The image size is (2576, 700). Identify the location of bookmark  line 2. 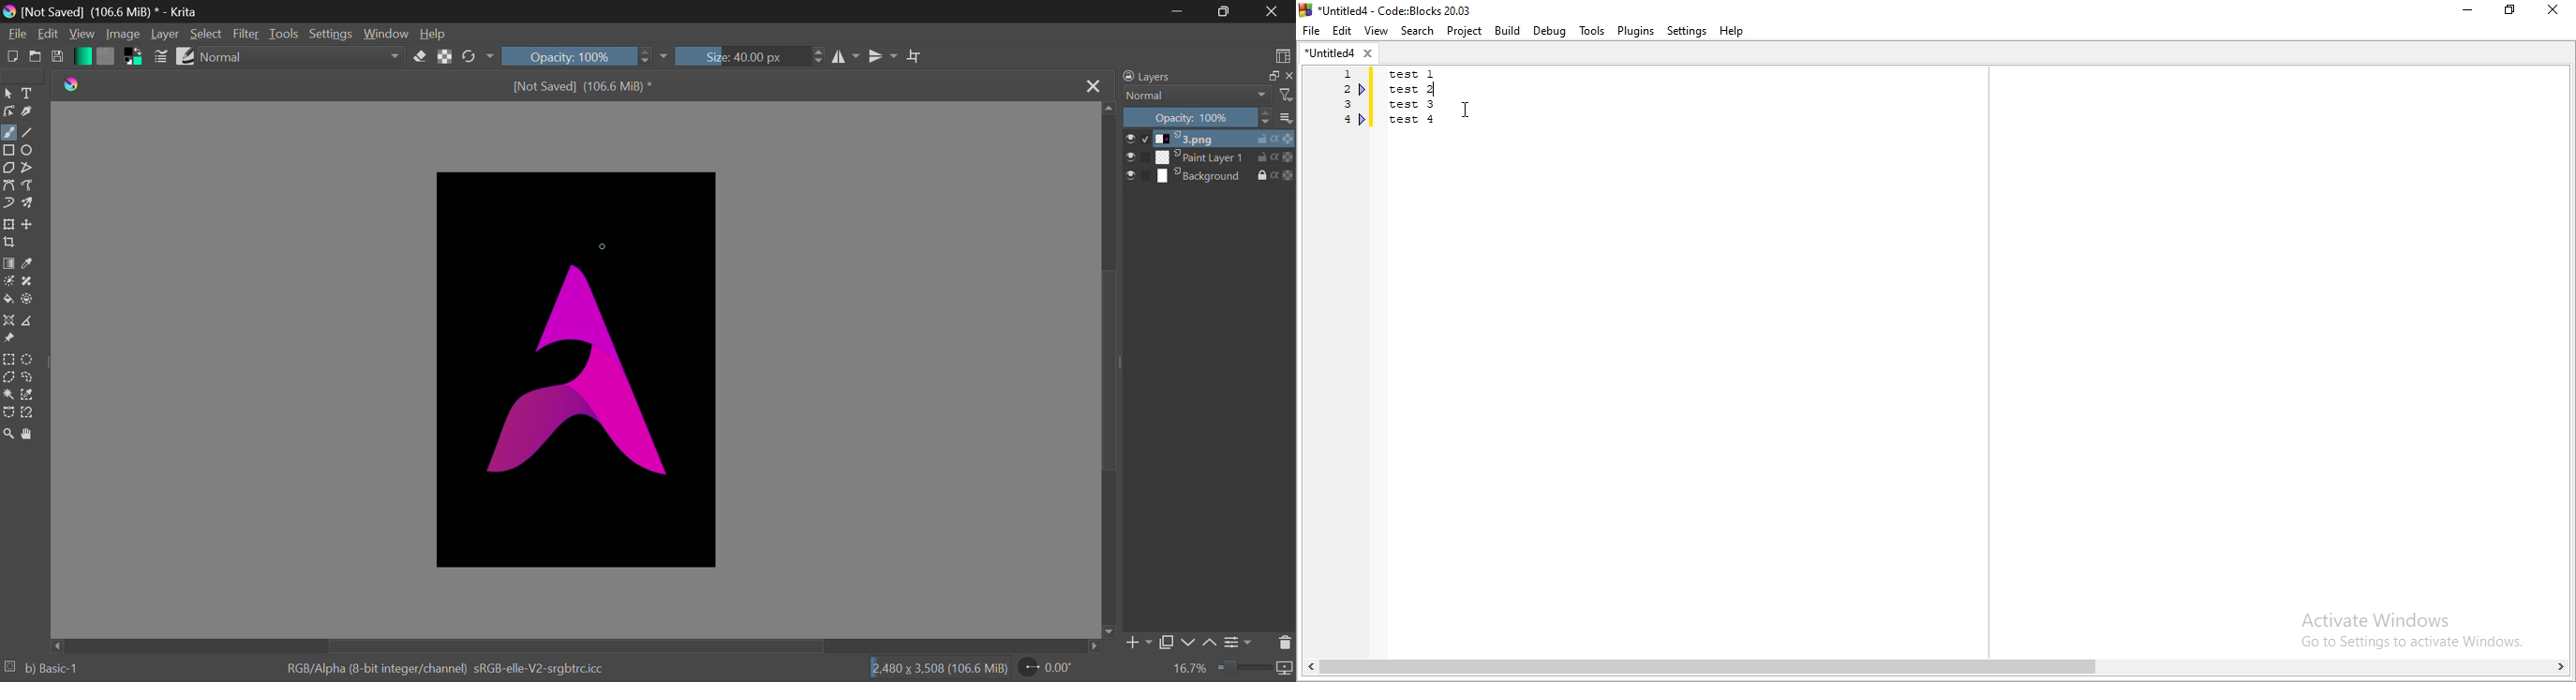
(1364, 92).